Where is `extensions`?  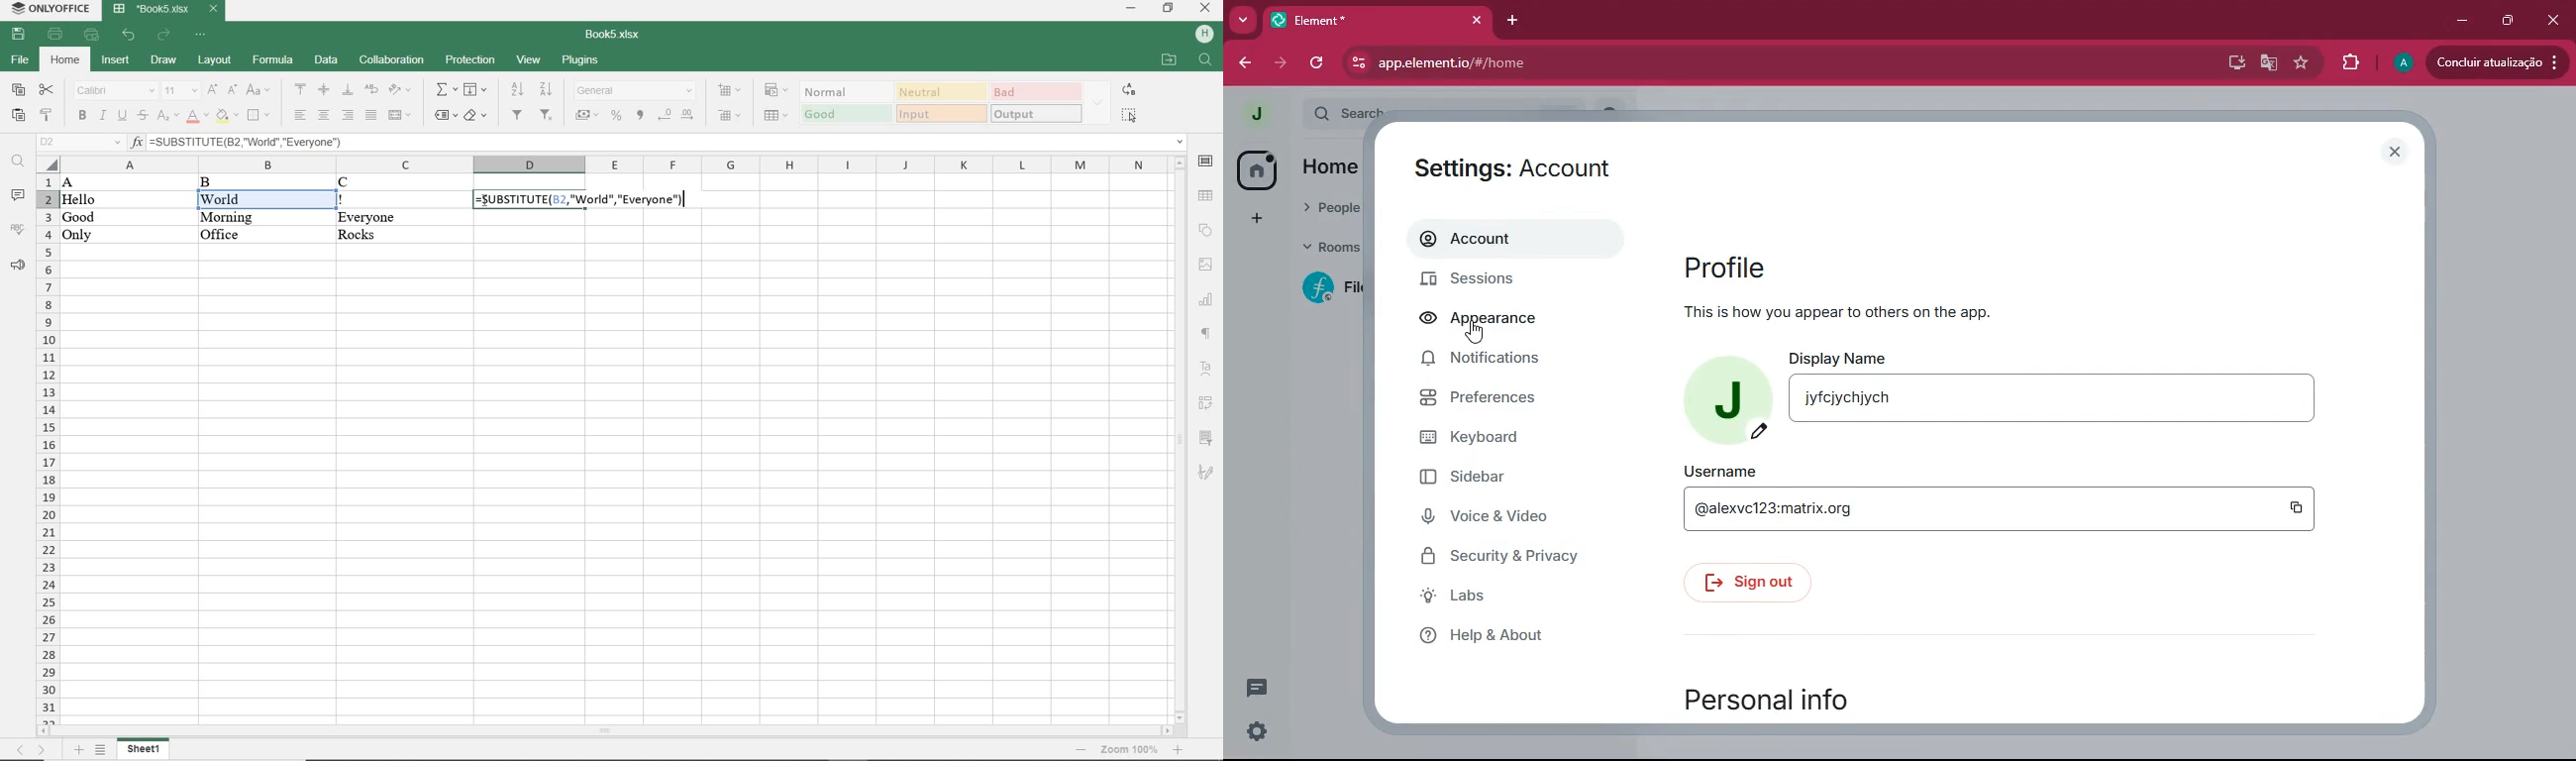
extensions is located at coordinates (2344, 63).